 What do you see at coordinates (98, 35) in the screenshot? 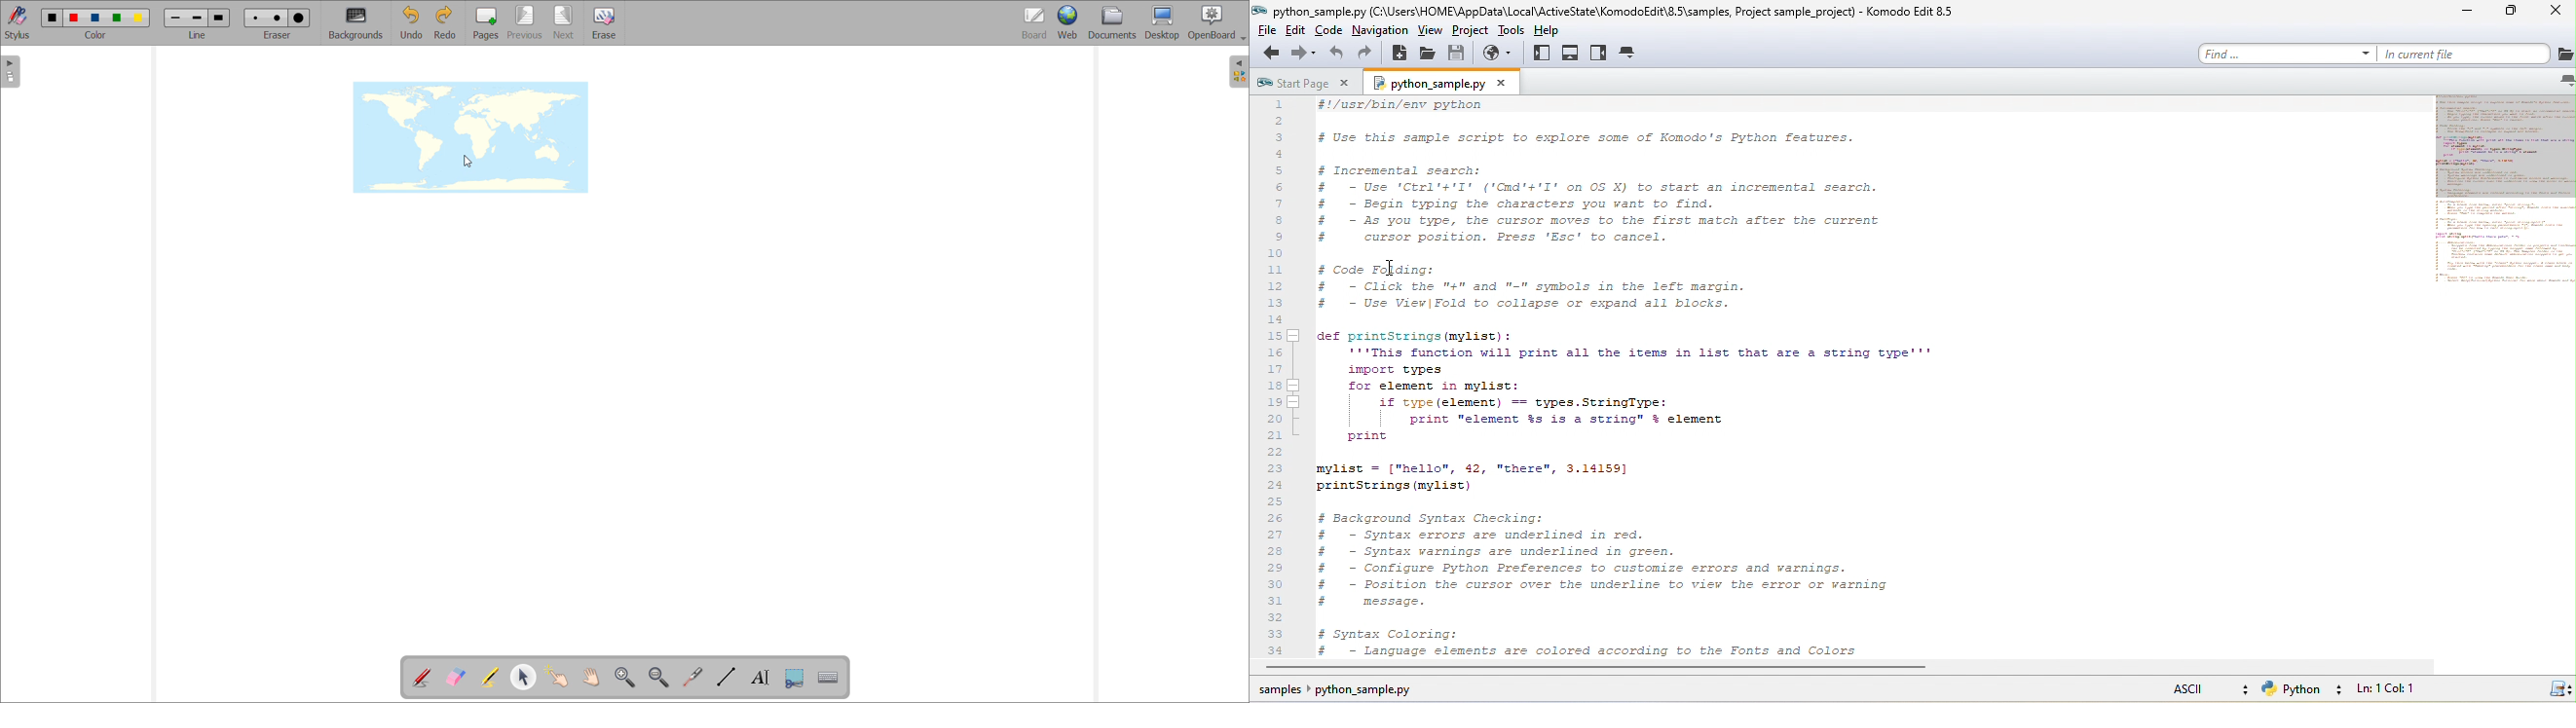
I see `color` at bounding box center [98, 35].